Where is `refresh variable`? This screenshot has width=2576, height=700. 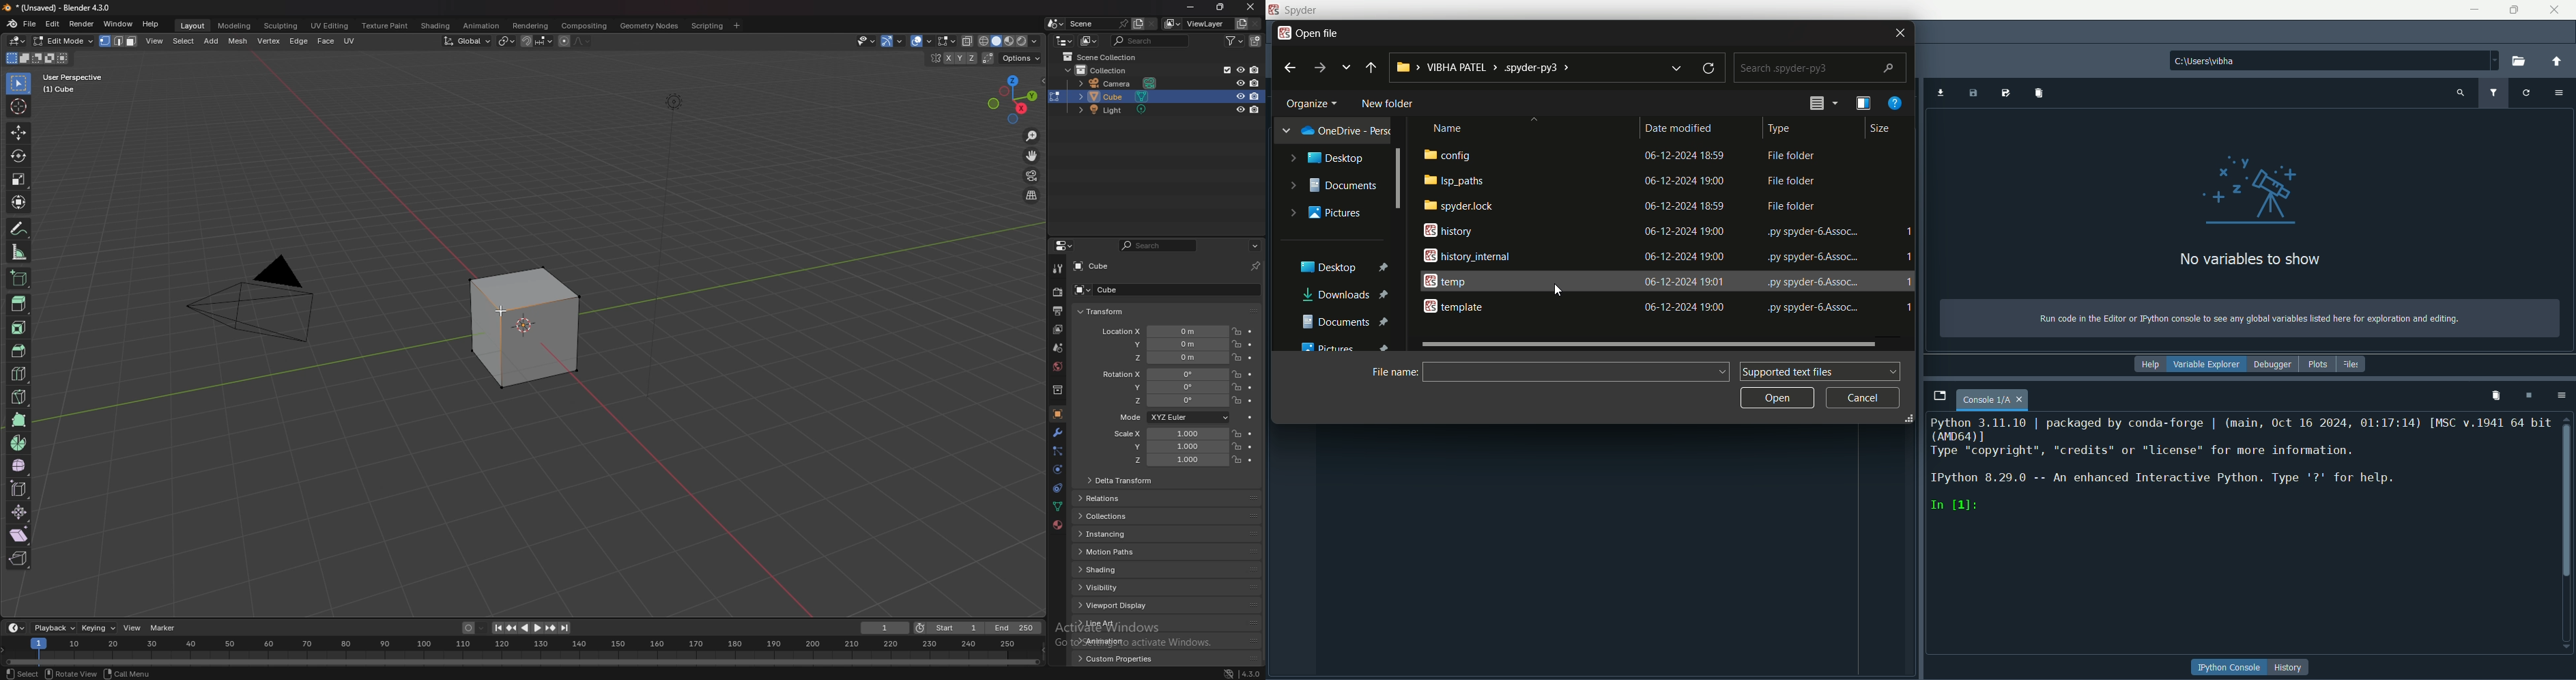
refresh variable is located at coordinates (2528, 93).